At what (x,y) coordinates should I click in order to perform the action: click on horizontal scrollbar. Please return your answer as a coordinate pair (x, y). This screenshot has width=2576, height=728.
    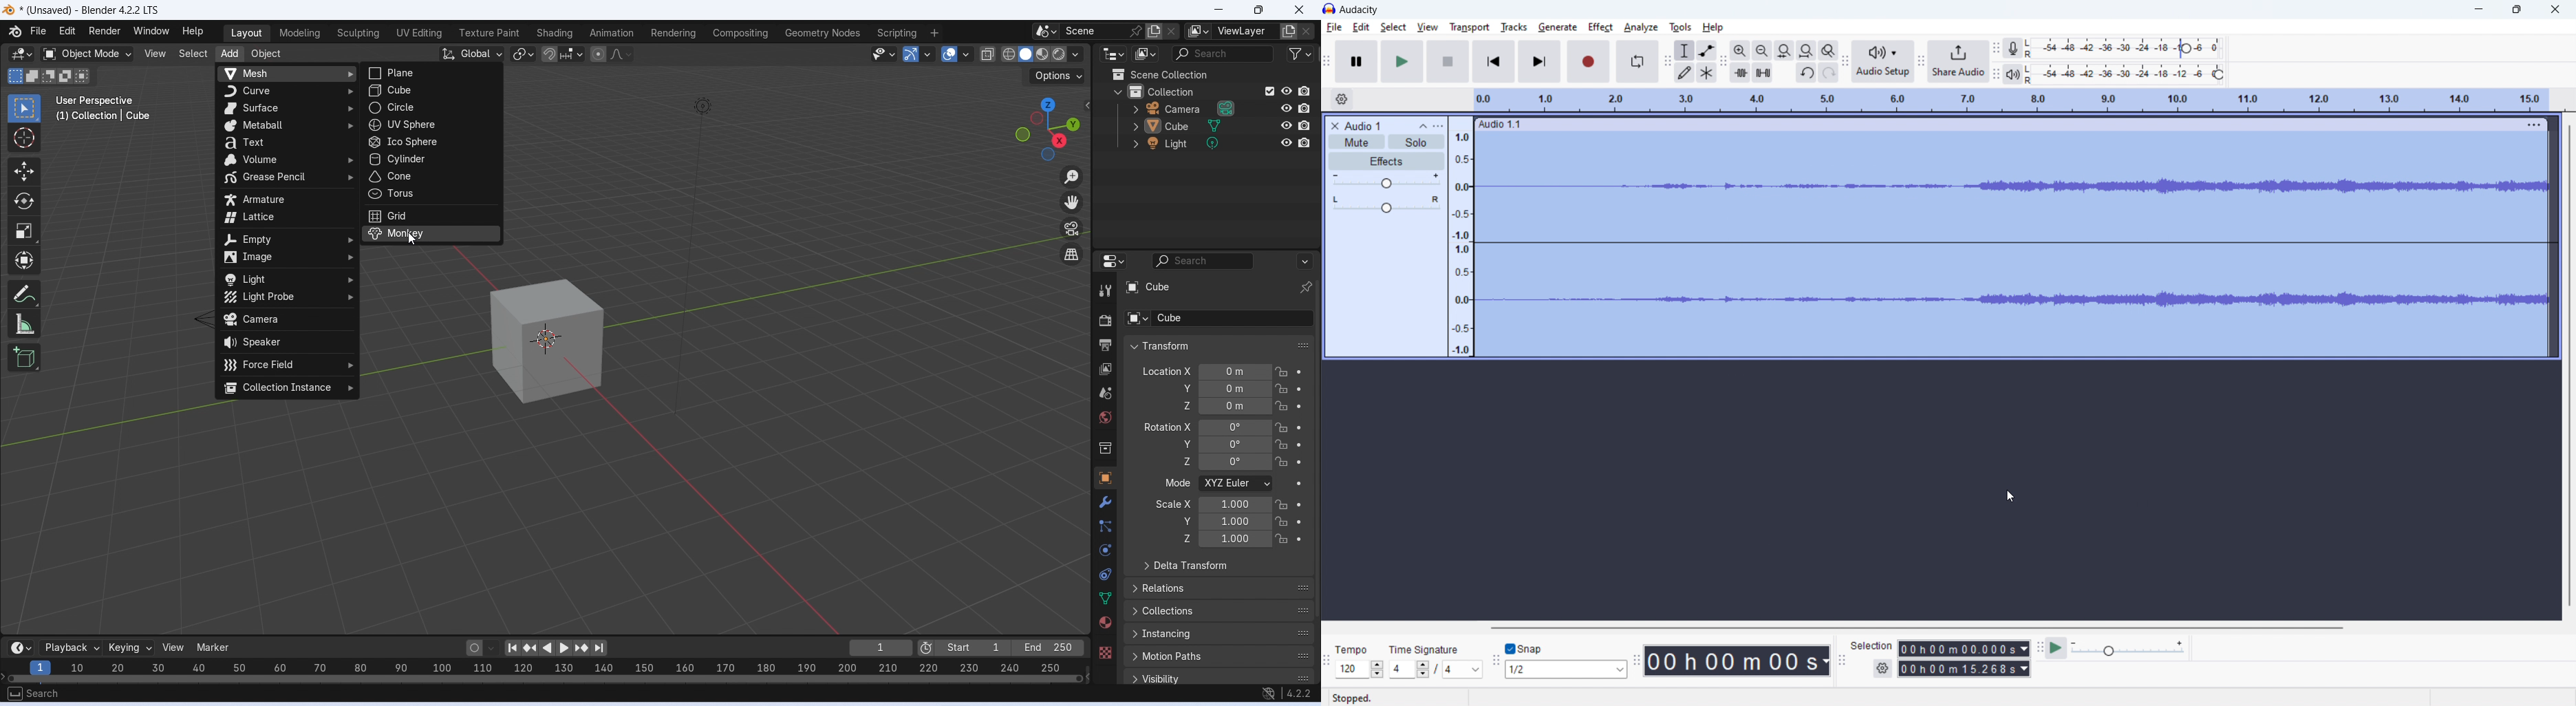
    Looking at the image, I should click on (1917, 628).